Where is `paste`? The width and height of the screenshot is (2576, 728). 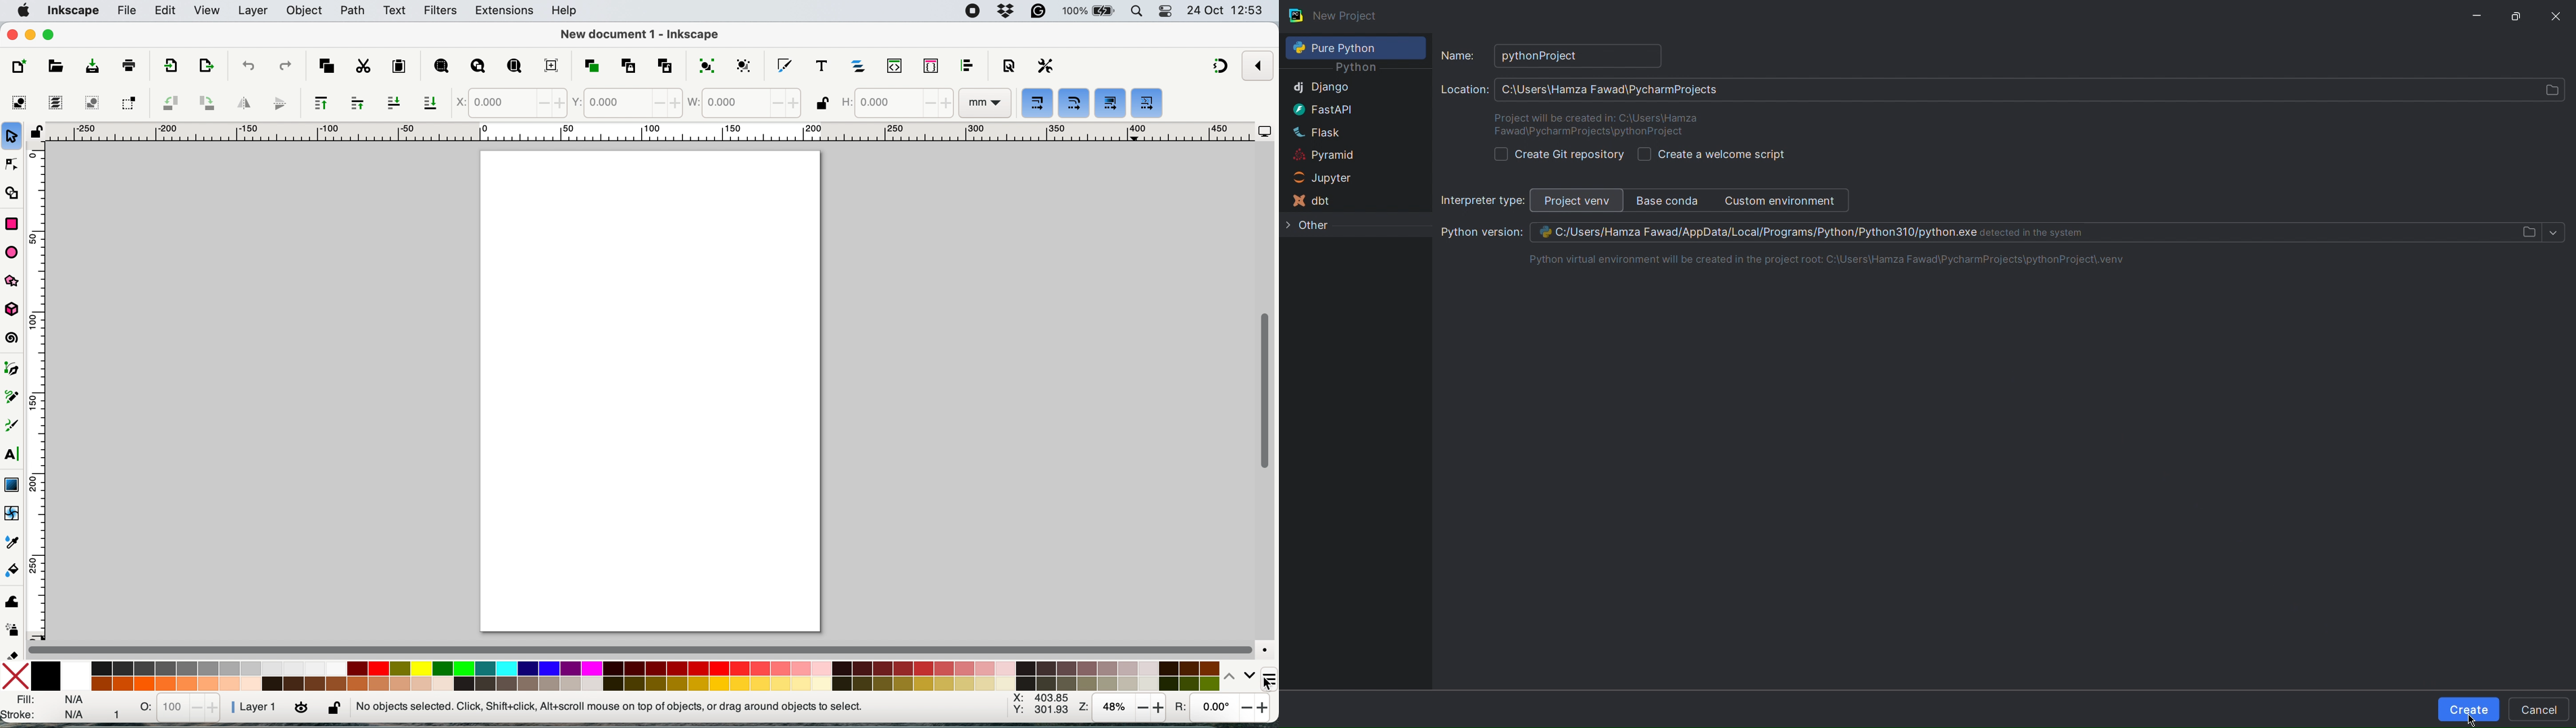
paste is located at coordinates (397, 67).